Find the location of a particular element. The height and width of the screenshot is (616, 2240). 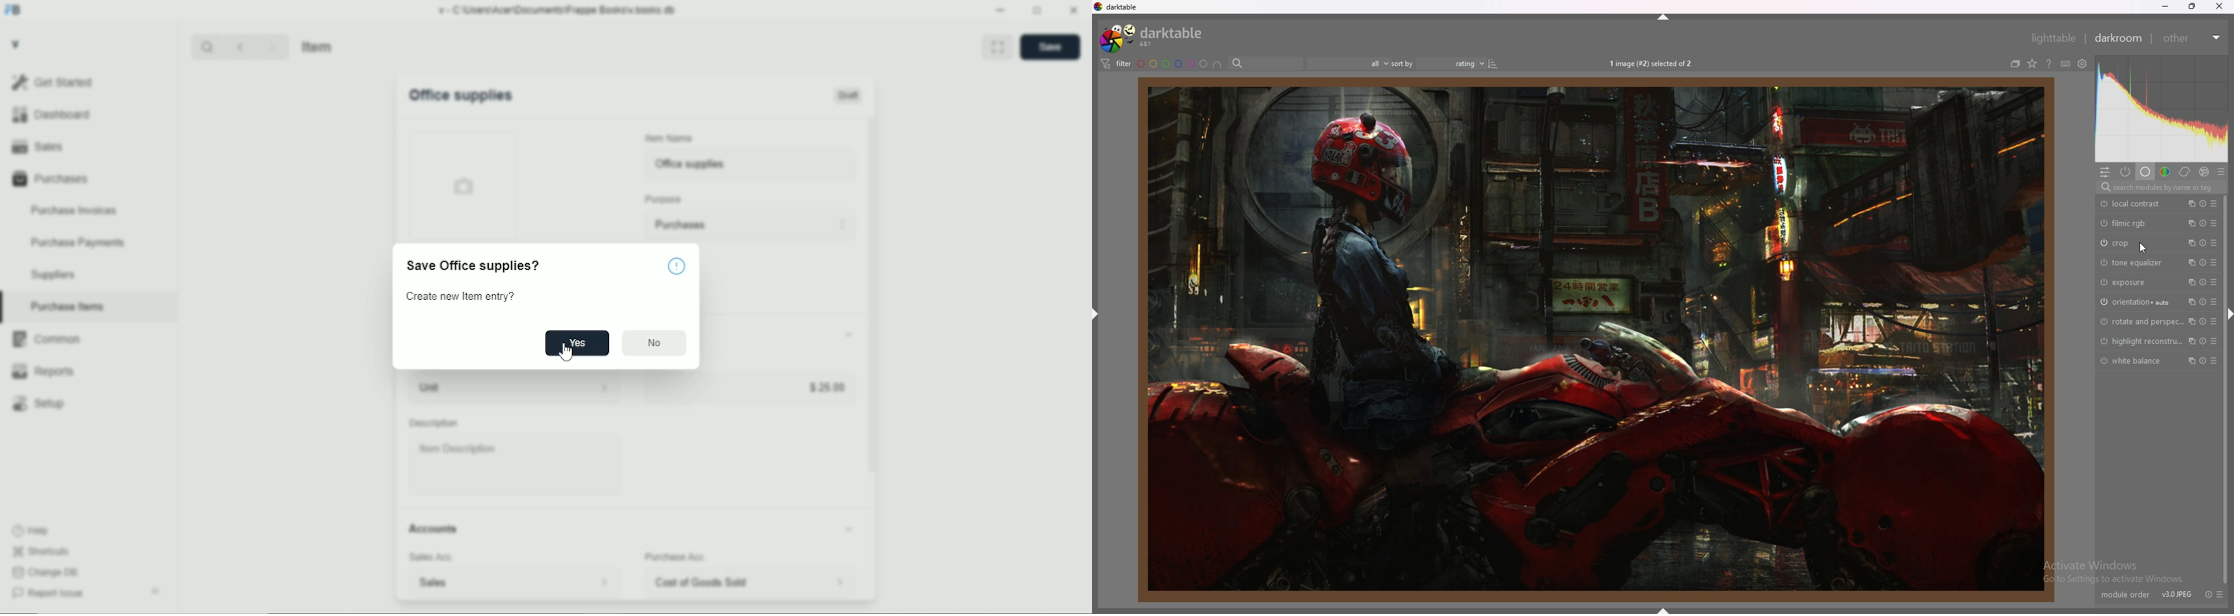

reset is located at coordinates (2203, 302).